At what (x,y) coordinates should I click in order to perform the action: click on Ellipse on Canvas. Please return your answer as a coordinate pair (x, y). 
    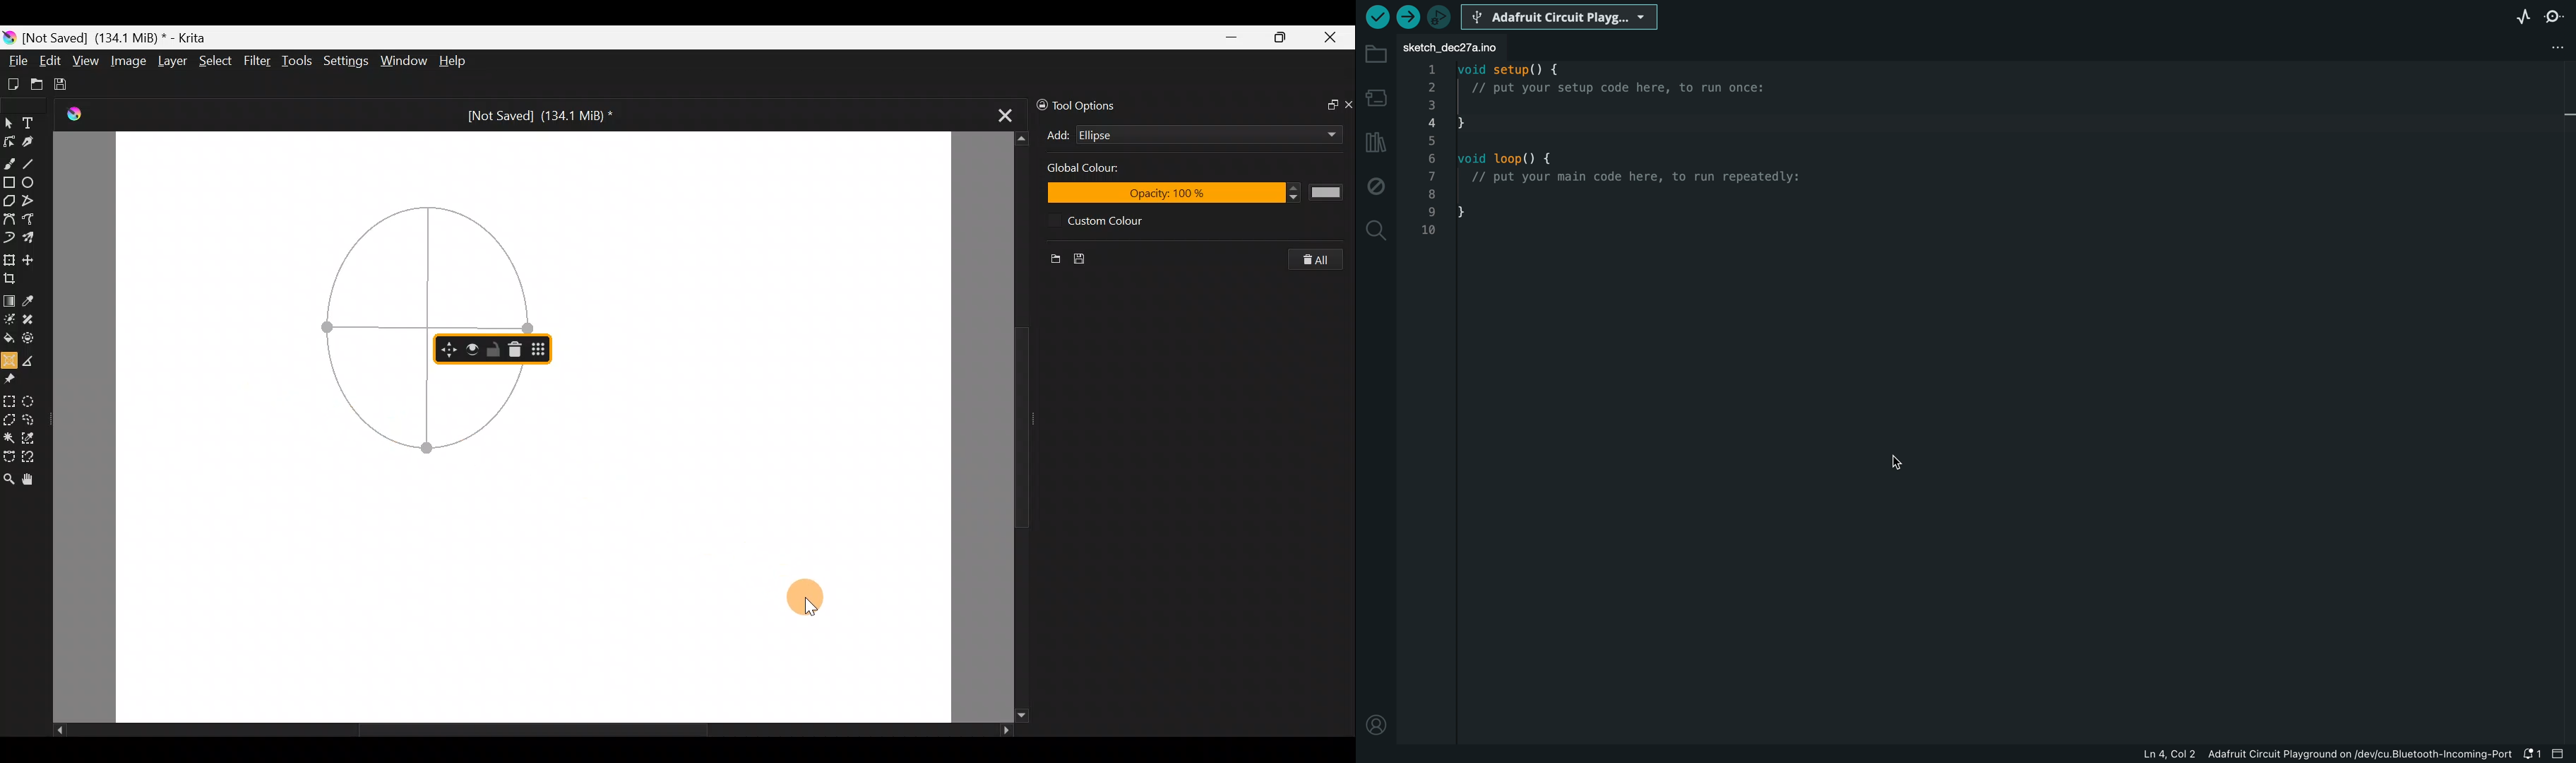
    Looking at the image, I should click on (381, 323).